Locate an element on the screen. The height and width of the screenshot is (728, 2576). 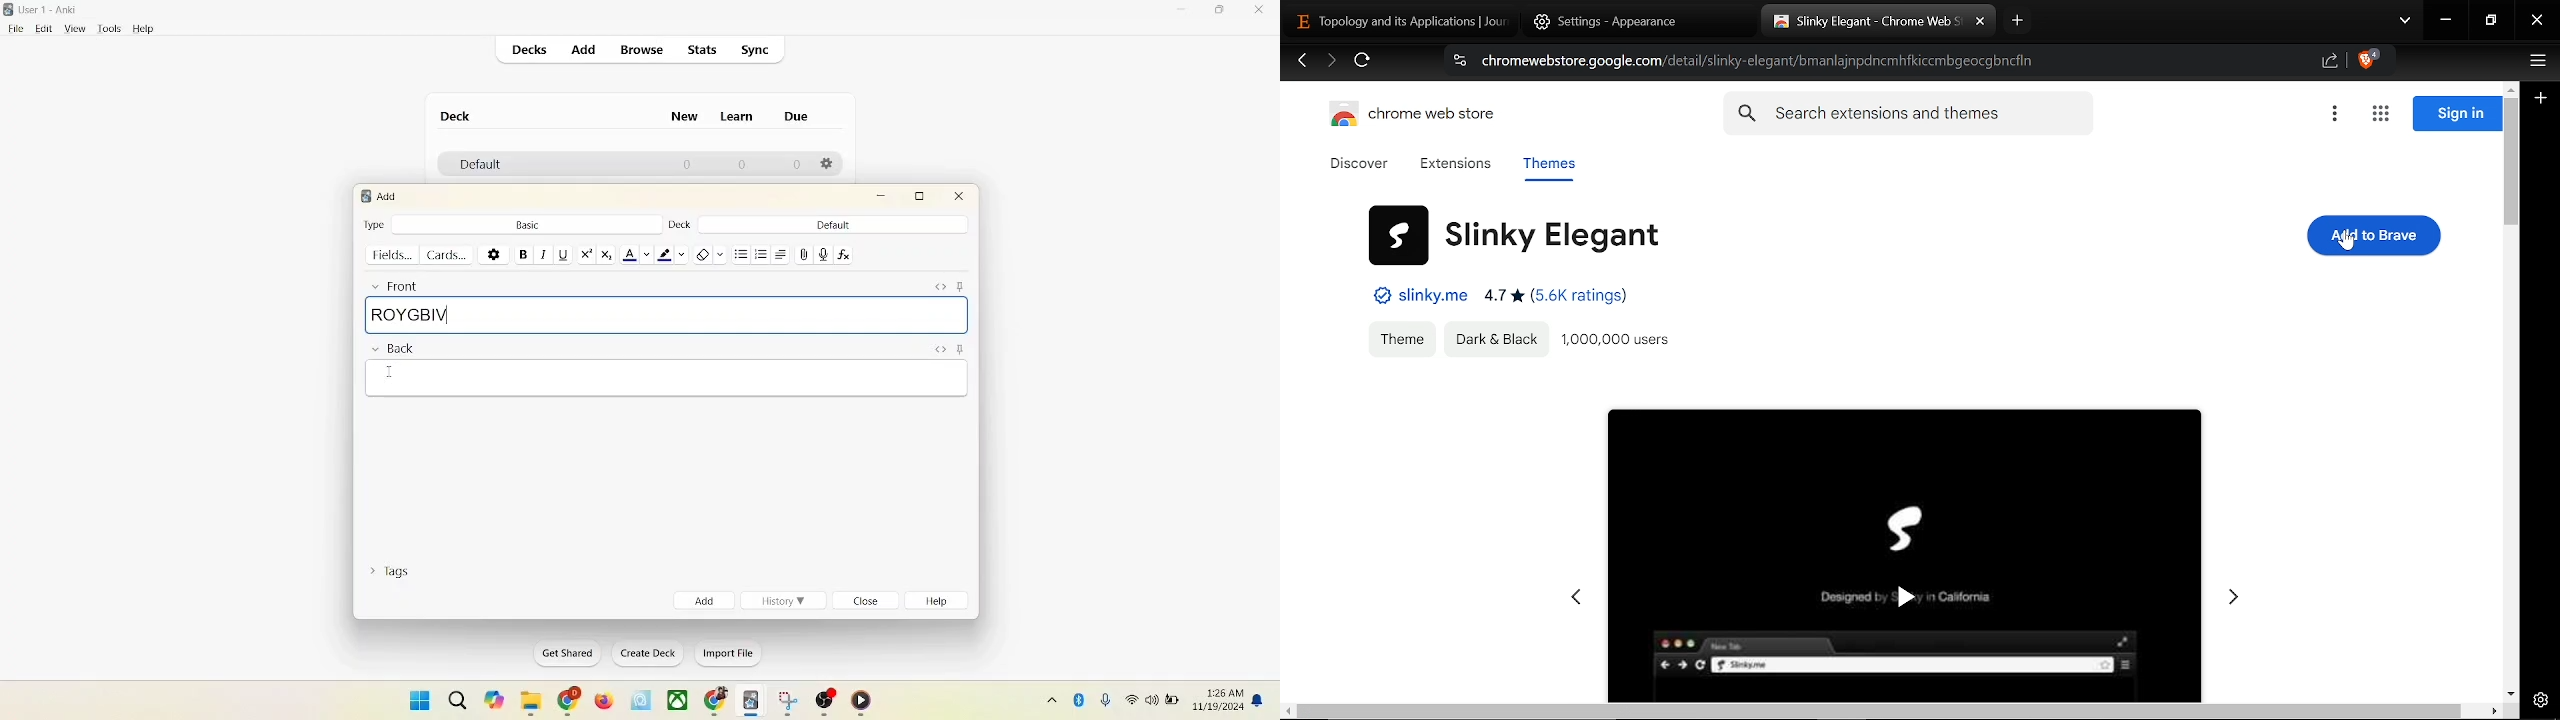
unordered list is located at coordinates (741, 252).